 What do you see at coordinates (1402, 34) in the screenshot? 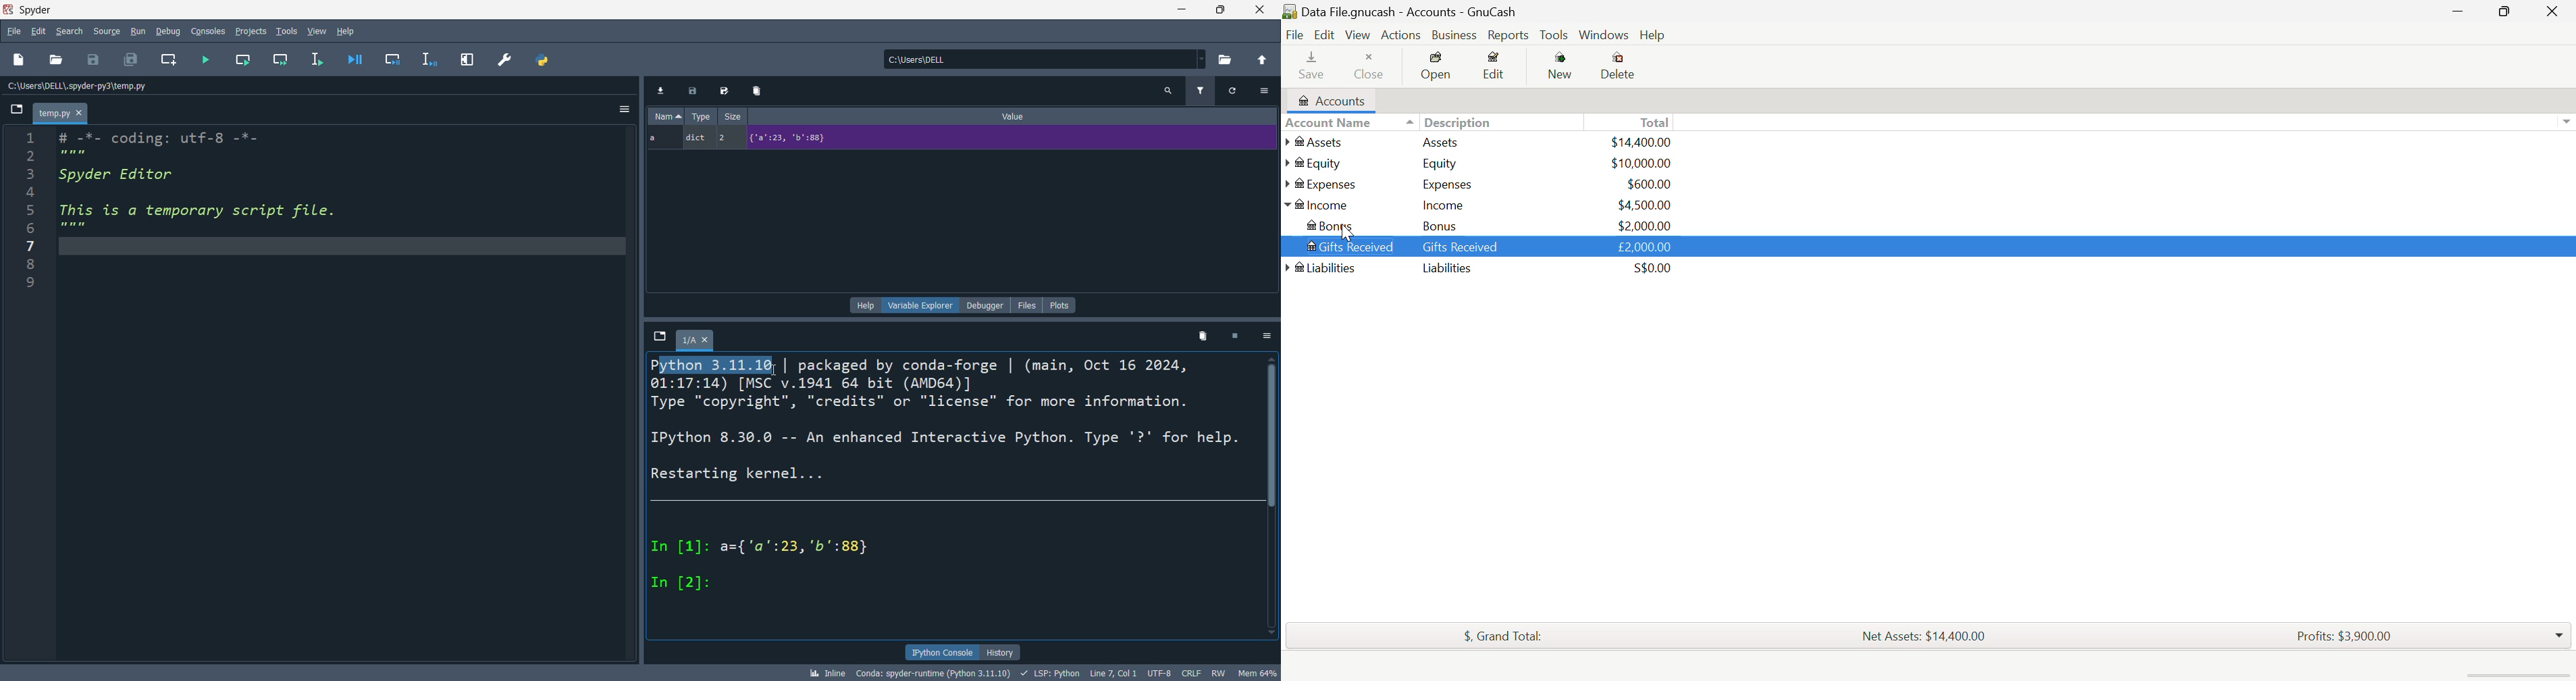
I see `Actions` at bounding box center [1402, 34].